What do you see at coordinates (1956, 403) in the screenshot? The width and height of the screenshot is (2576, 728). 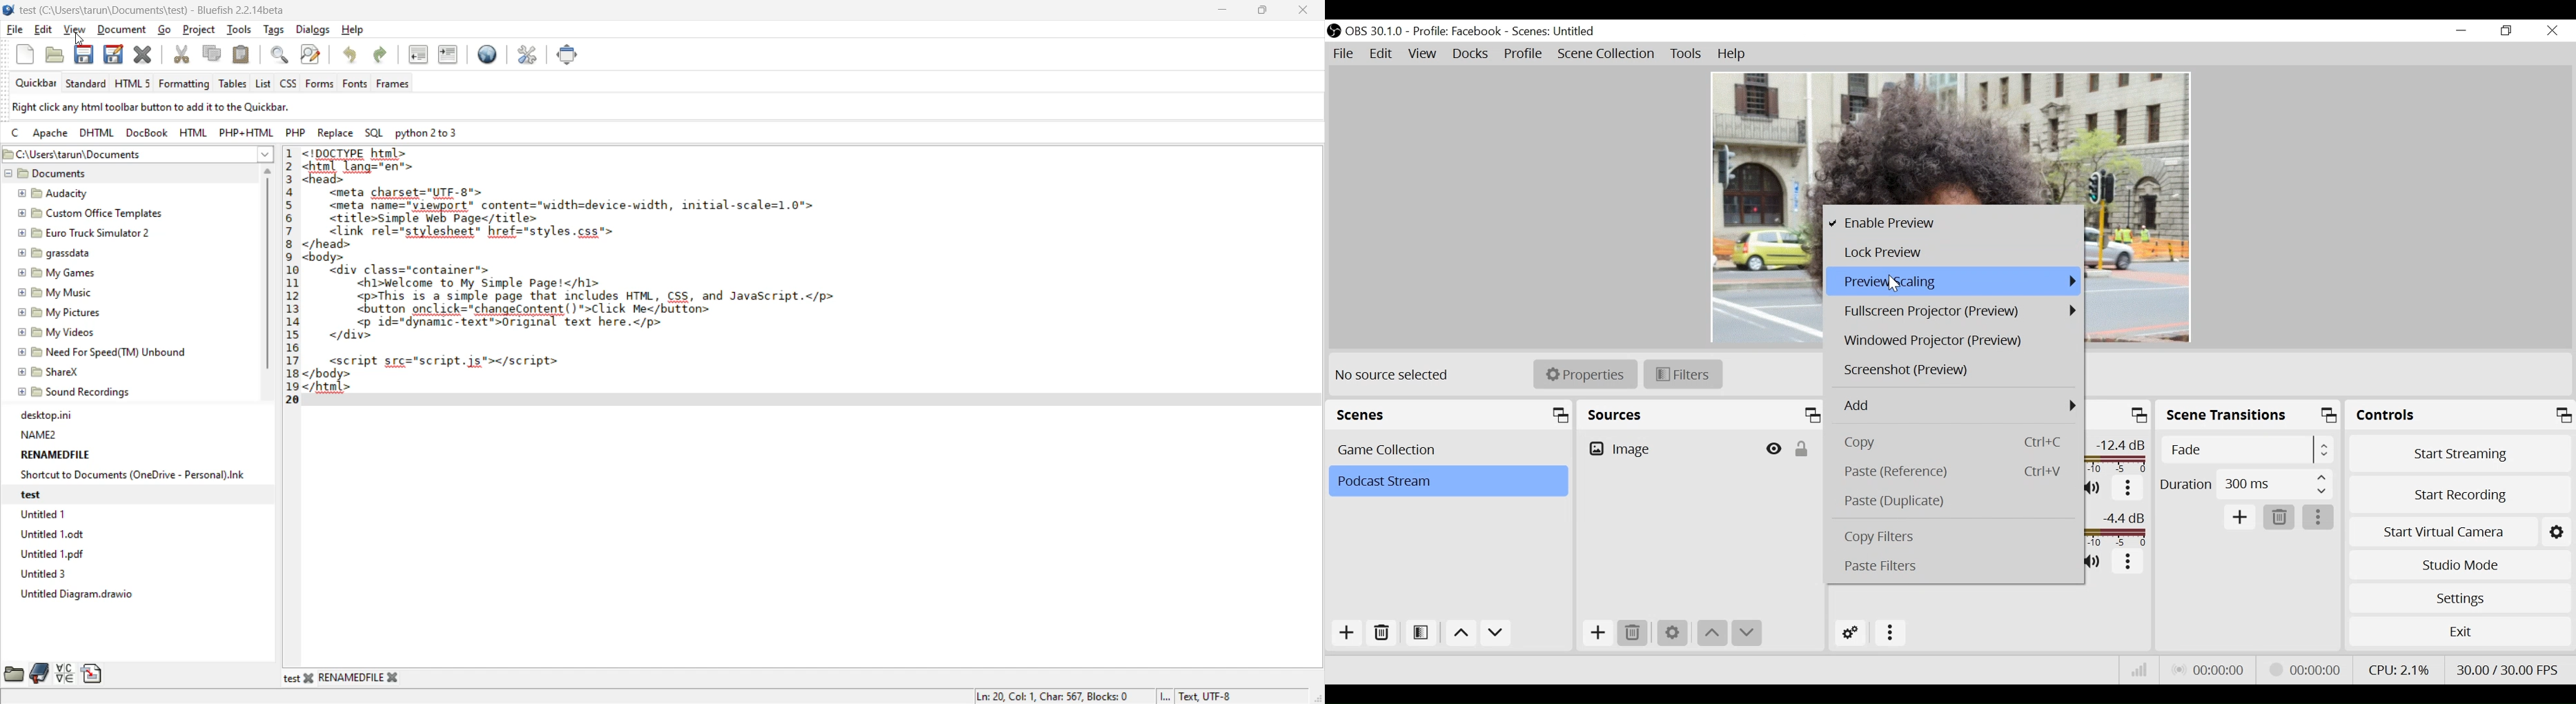 I see `Add` at bounding box center [1956, 403].